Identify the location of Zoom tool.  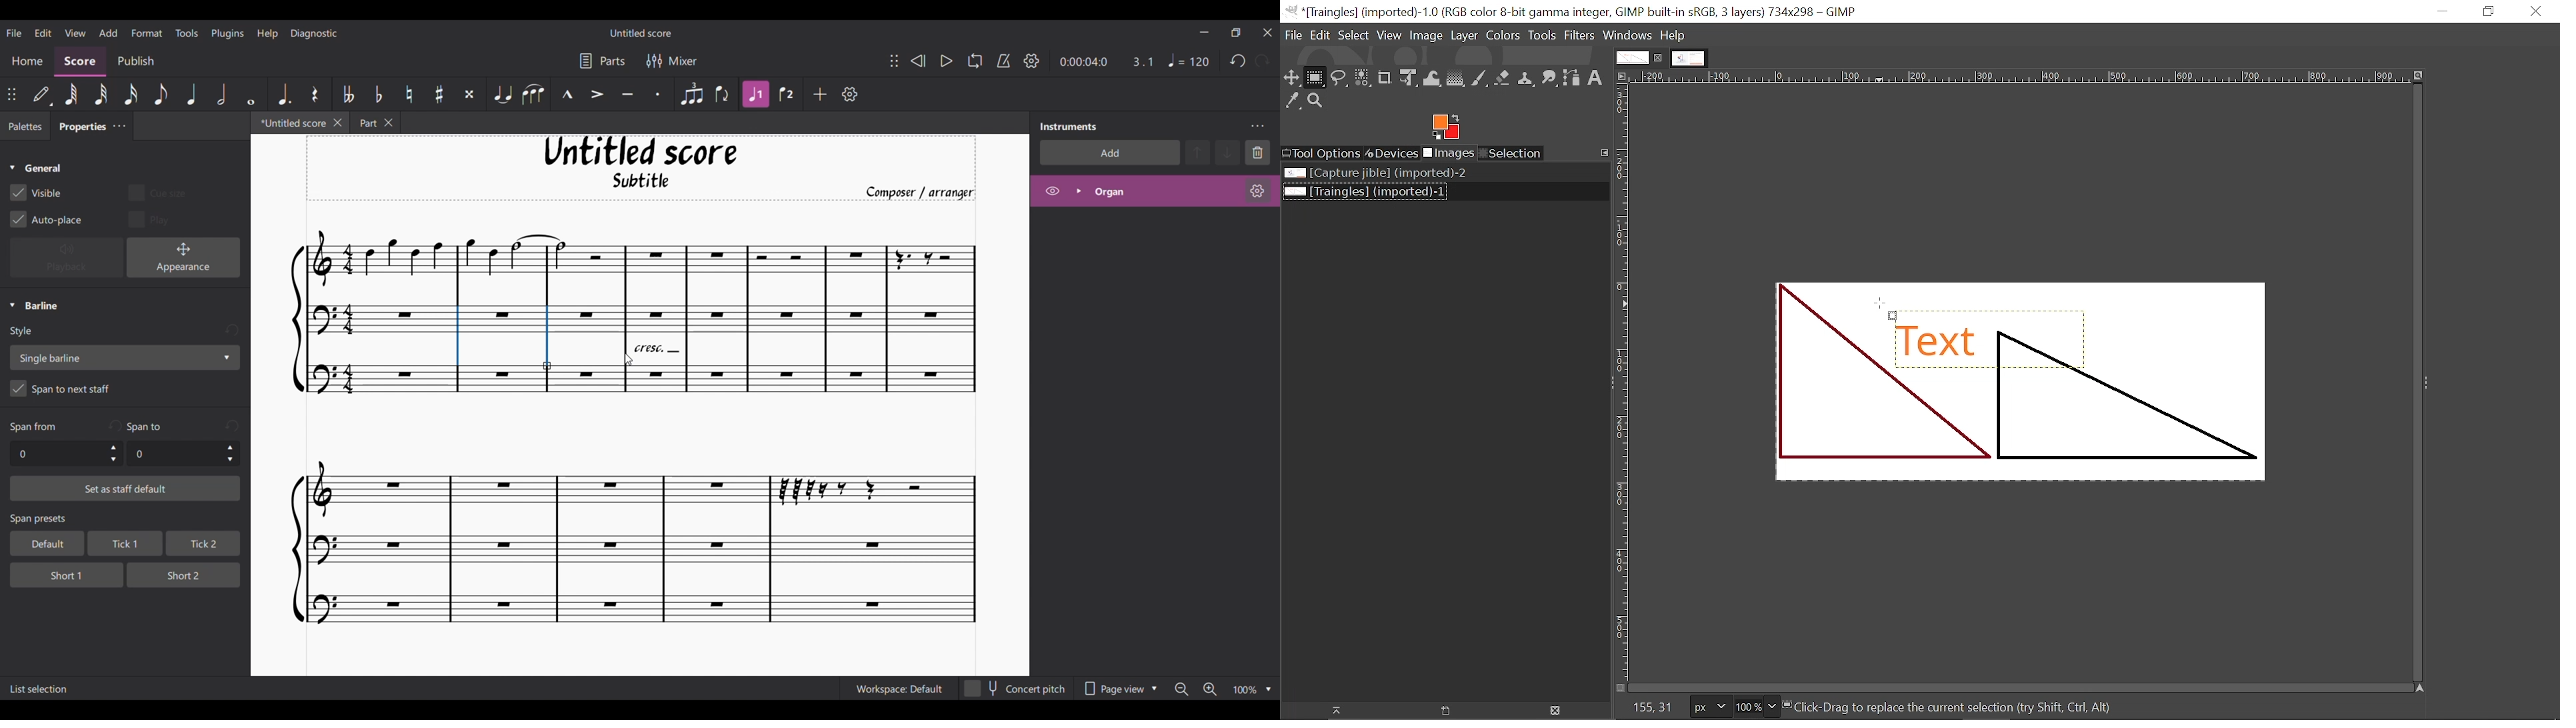
(1317, 100).